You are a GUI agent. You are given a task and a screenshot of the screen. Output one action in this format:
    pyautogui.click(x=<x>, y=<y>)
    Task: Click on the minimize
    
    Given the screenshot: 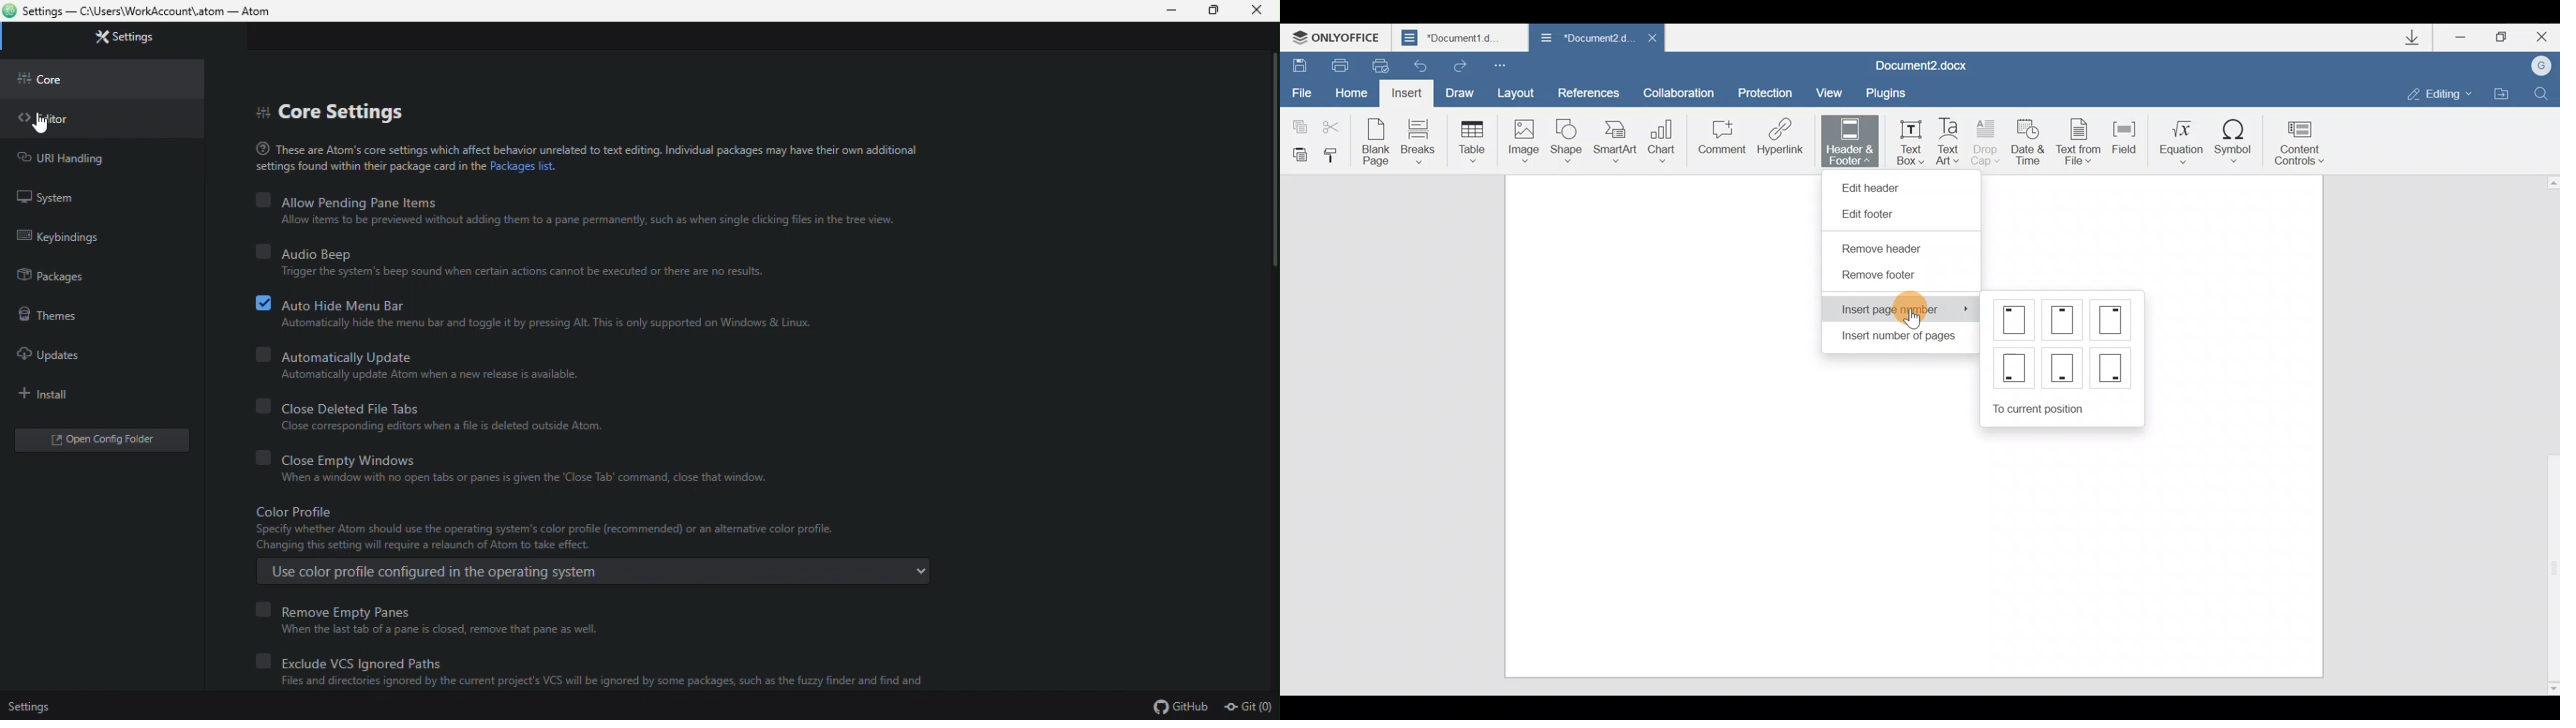 What is the action you would take?
    pyautogui.click(x=1164, y=12)
    